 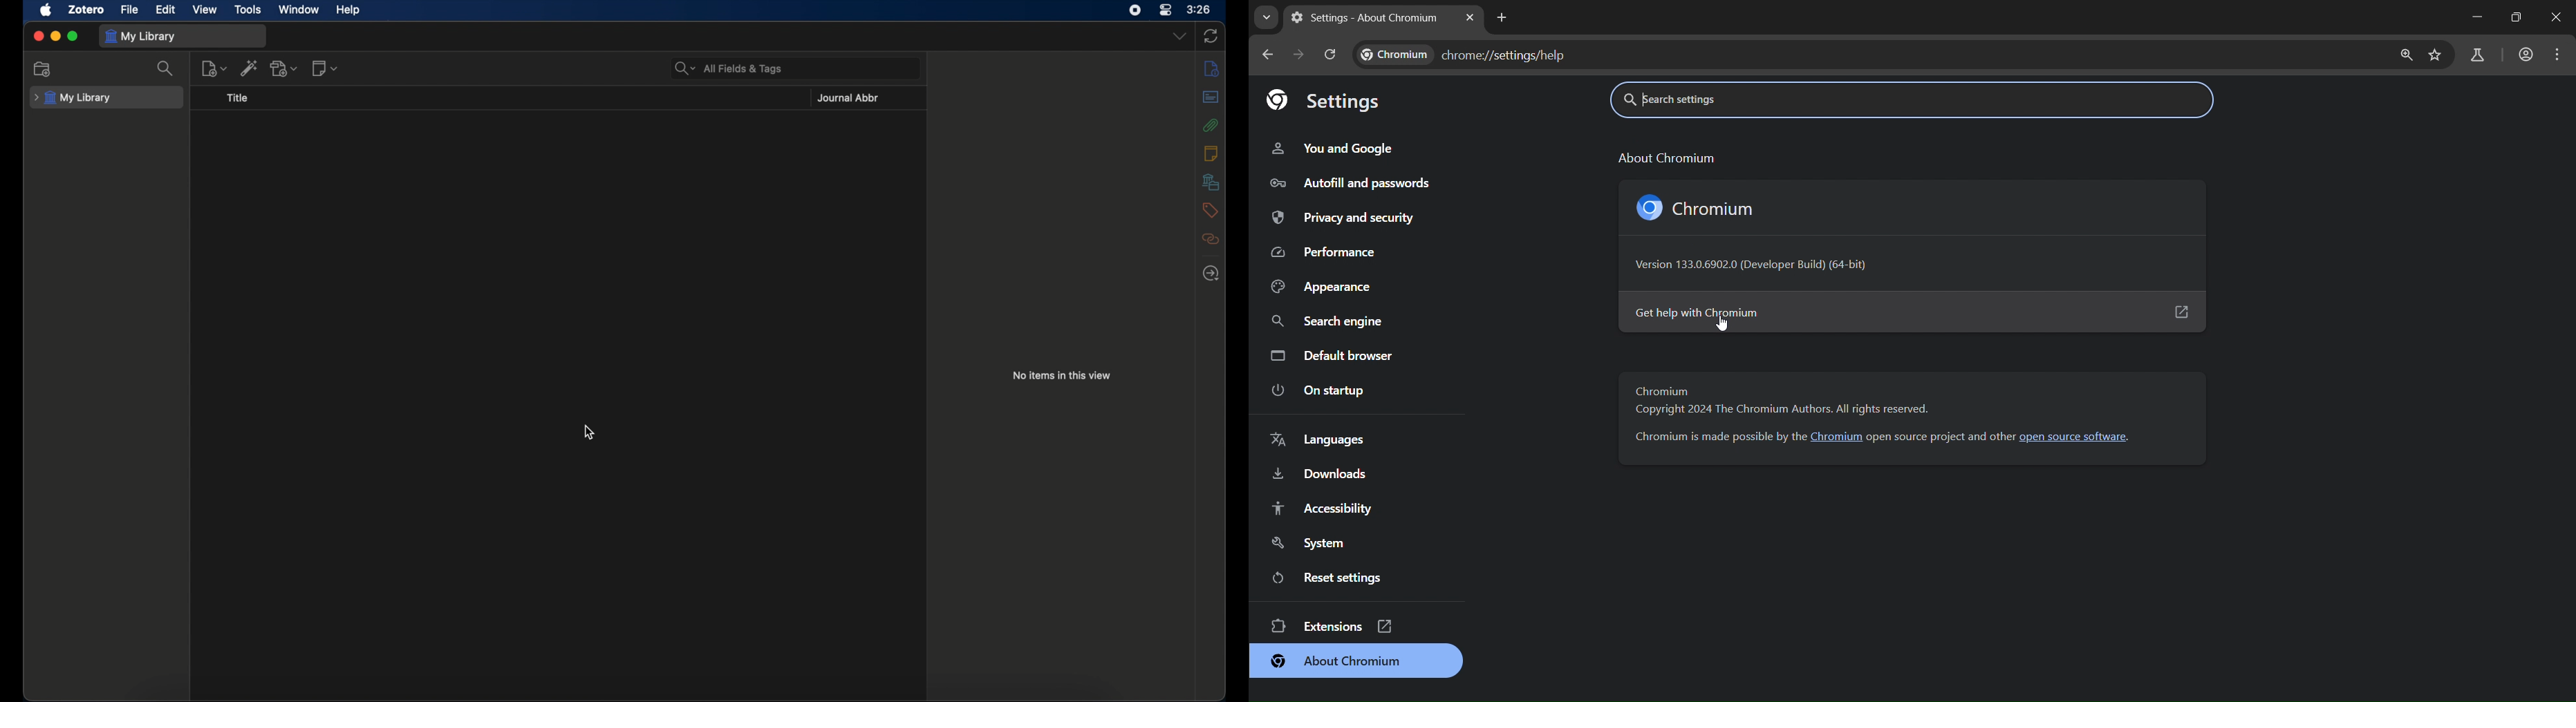 I want to click on file, so click(x=130, y=9).